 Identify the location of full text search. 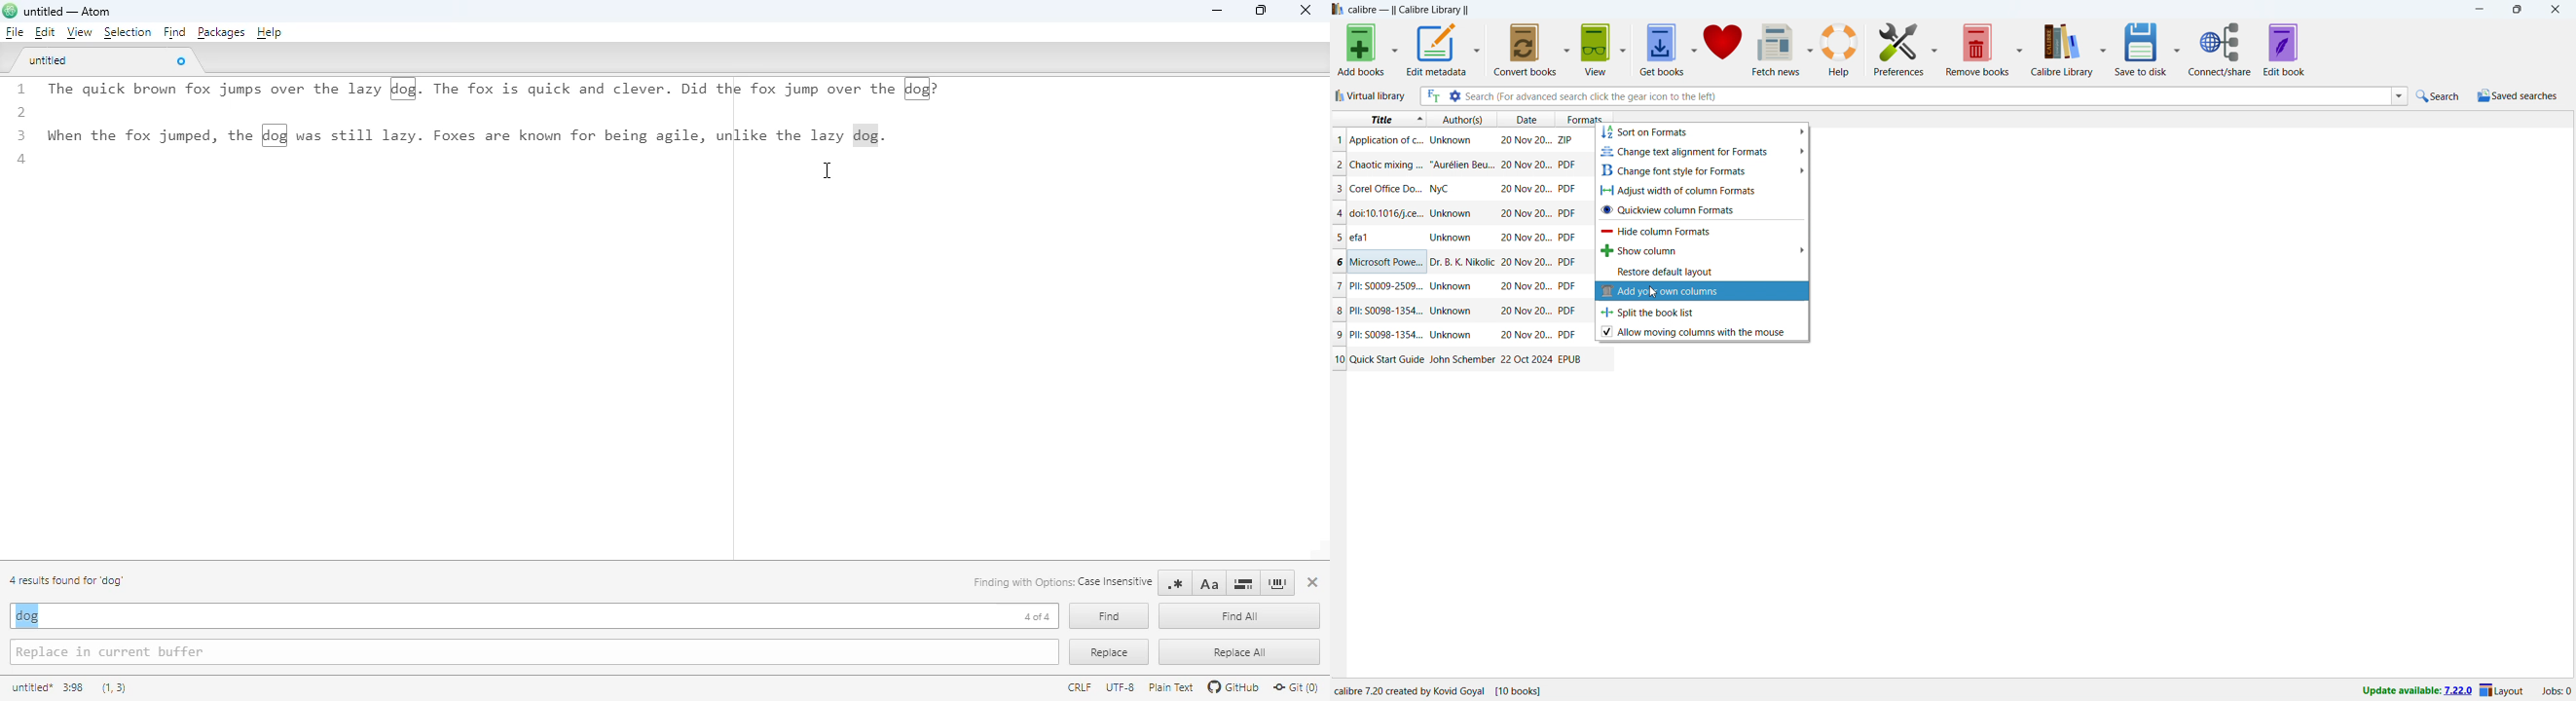
(1431, 96).